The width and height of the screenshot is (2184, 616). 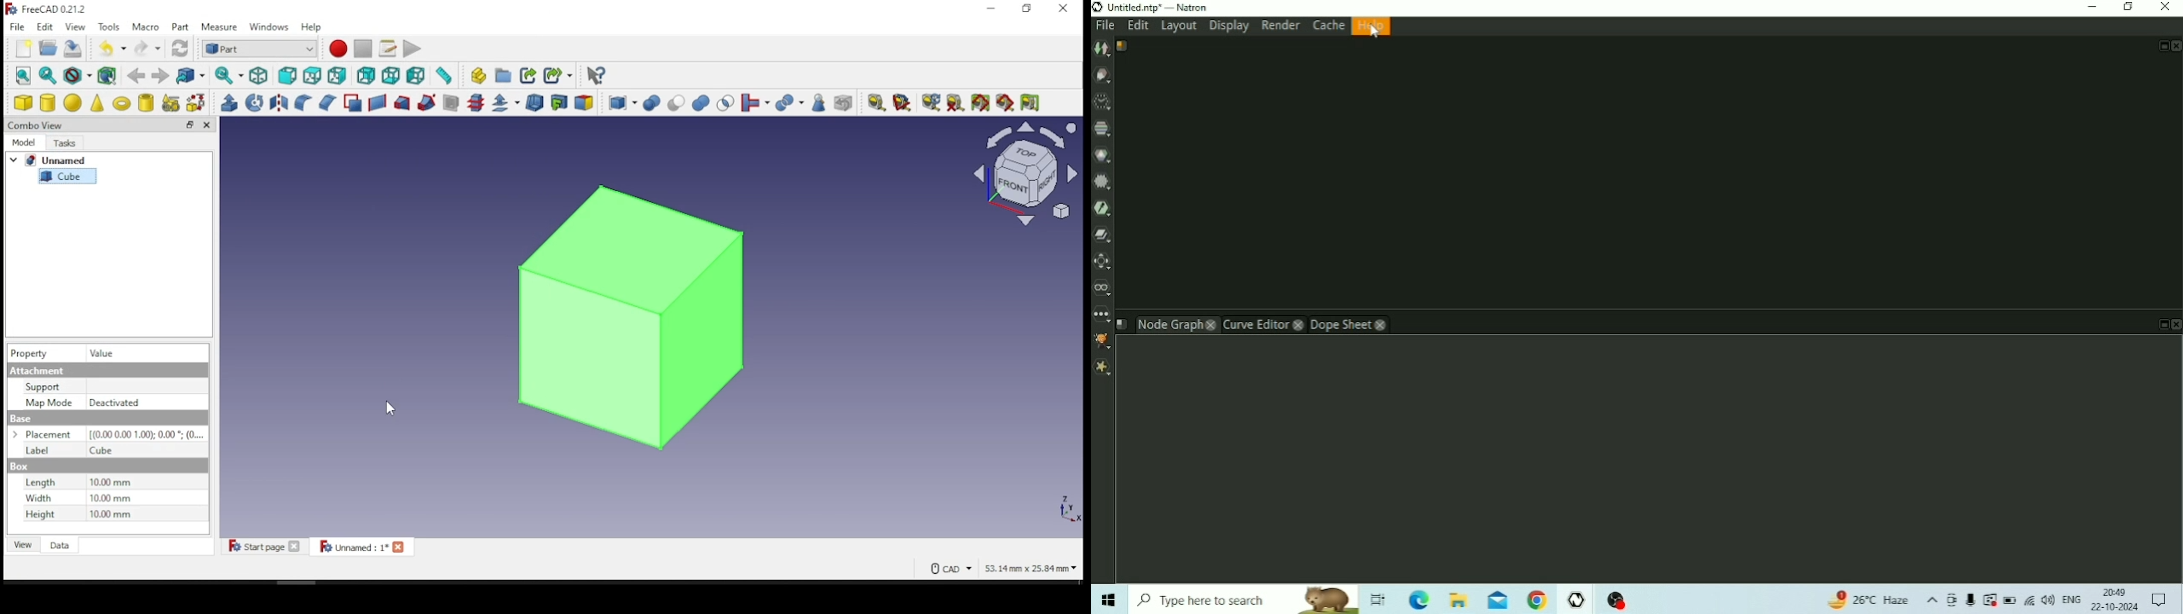 What do you see at coordinates (46, 27) in the screenshot?
I see `edit` at bounding box center [46, 27].